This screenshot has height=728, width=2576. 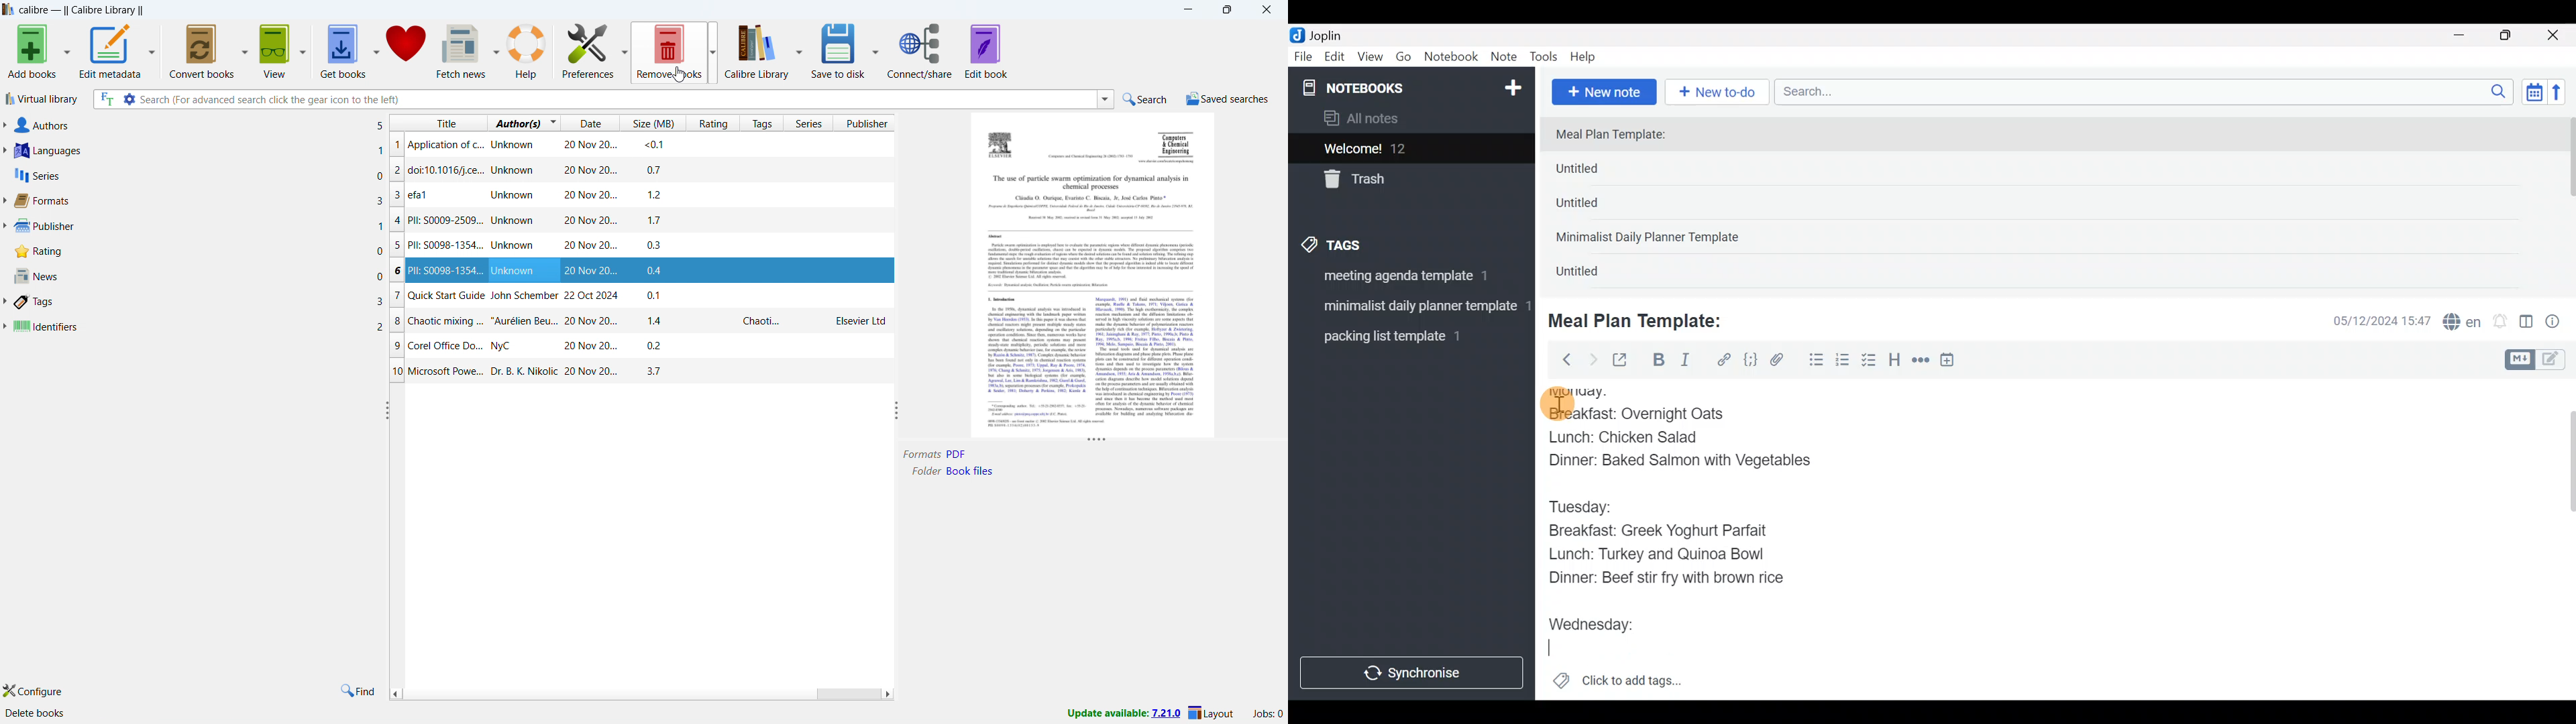 What do you see at coordinates (1408, 119) in the screenshot?
I see `All notes` at bounding box center [1408, 119].